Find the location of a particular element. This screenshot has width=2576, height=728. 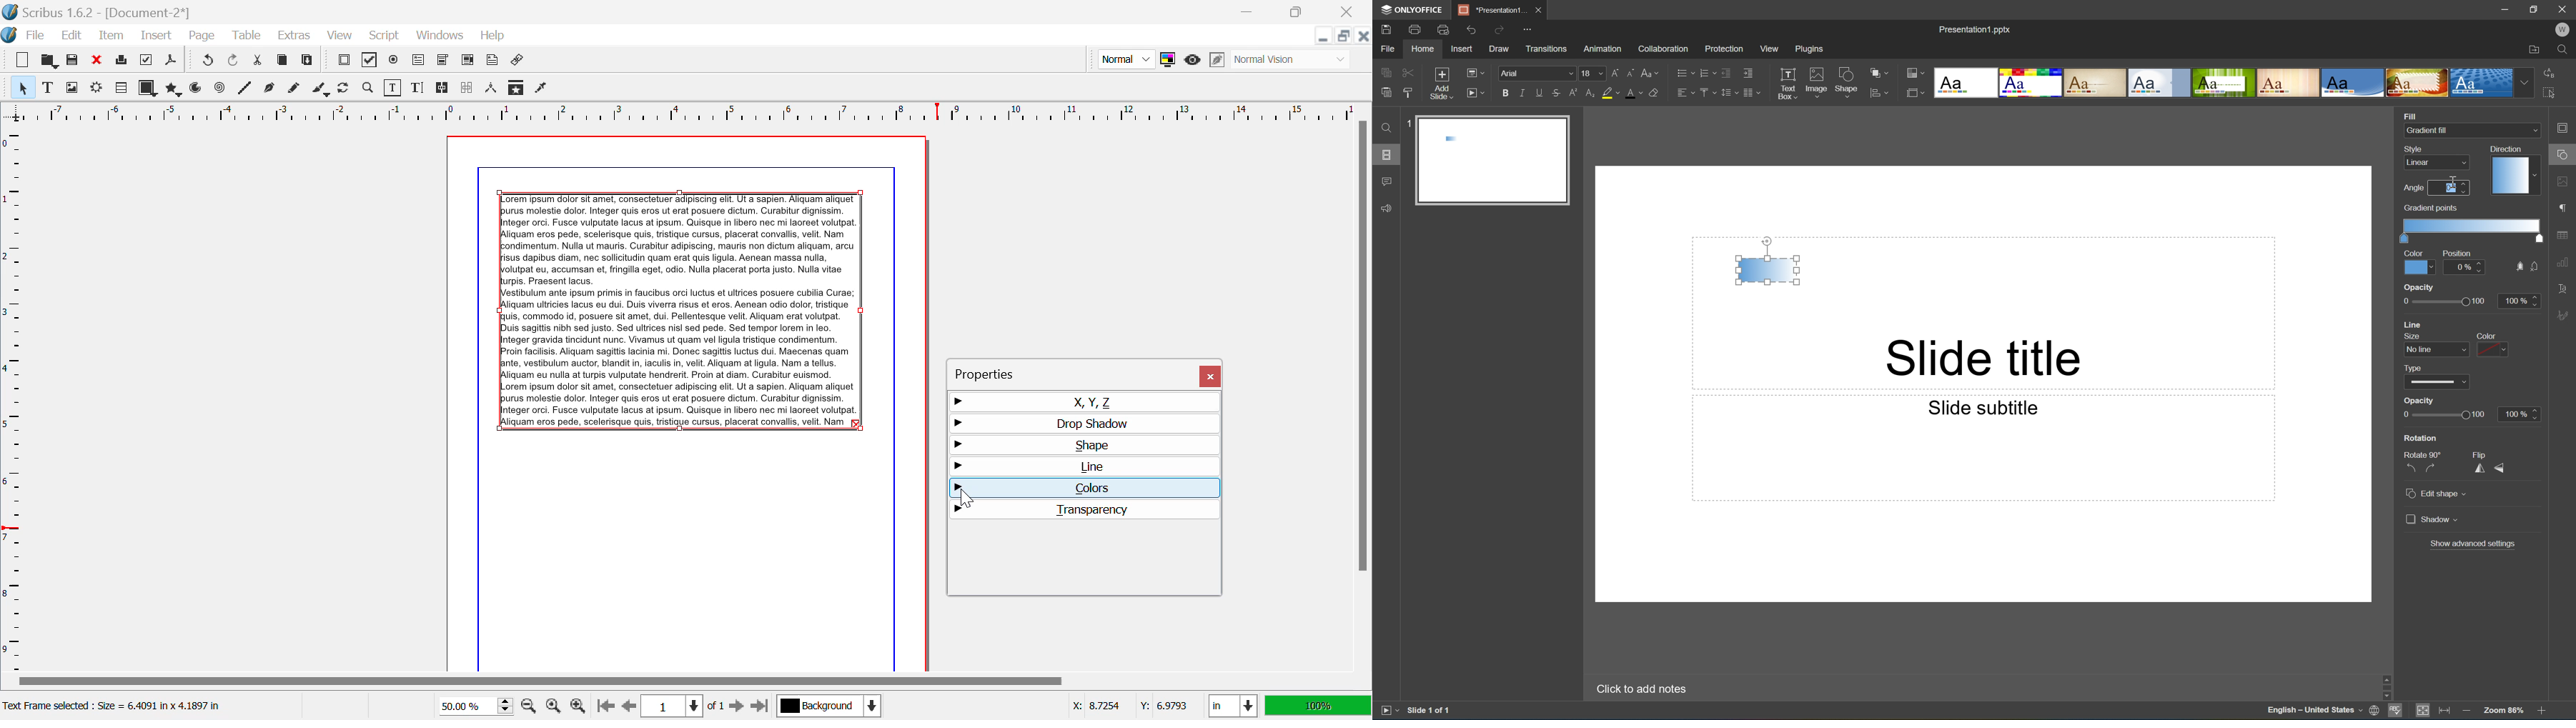

File is located at coordinates (26, 36).